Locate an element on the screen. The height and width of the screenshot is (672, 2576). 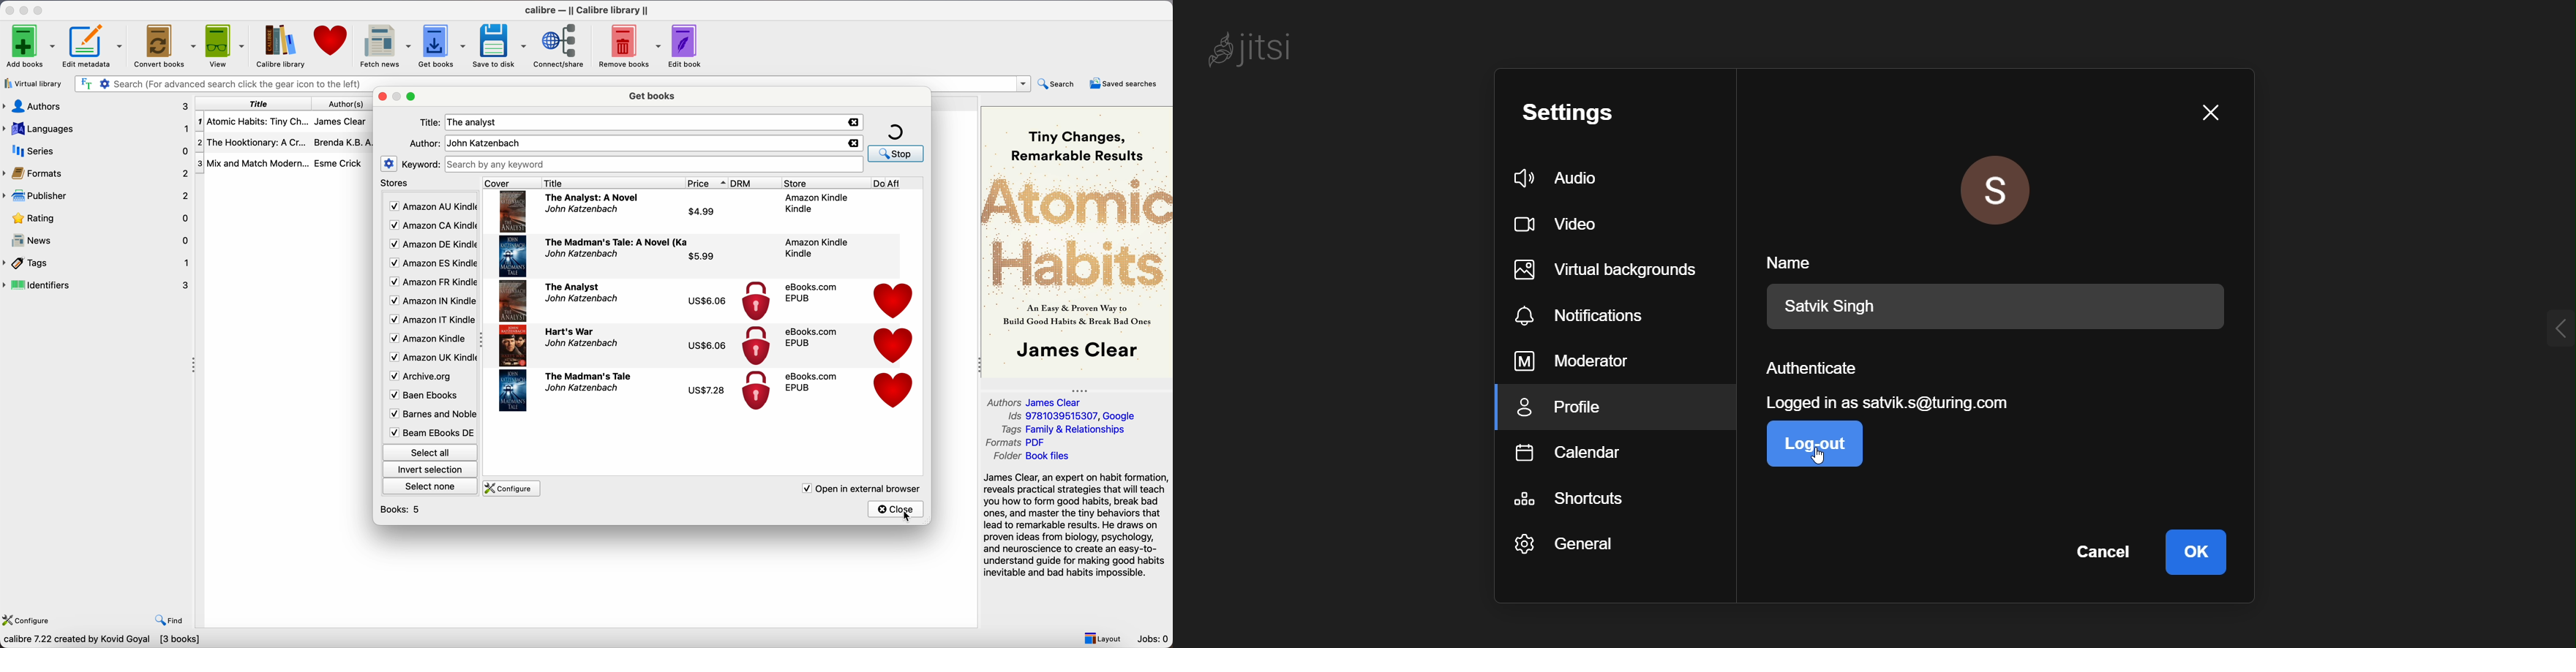
clear is located at coordinates (855, 143).